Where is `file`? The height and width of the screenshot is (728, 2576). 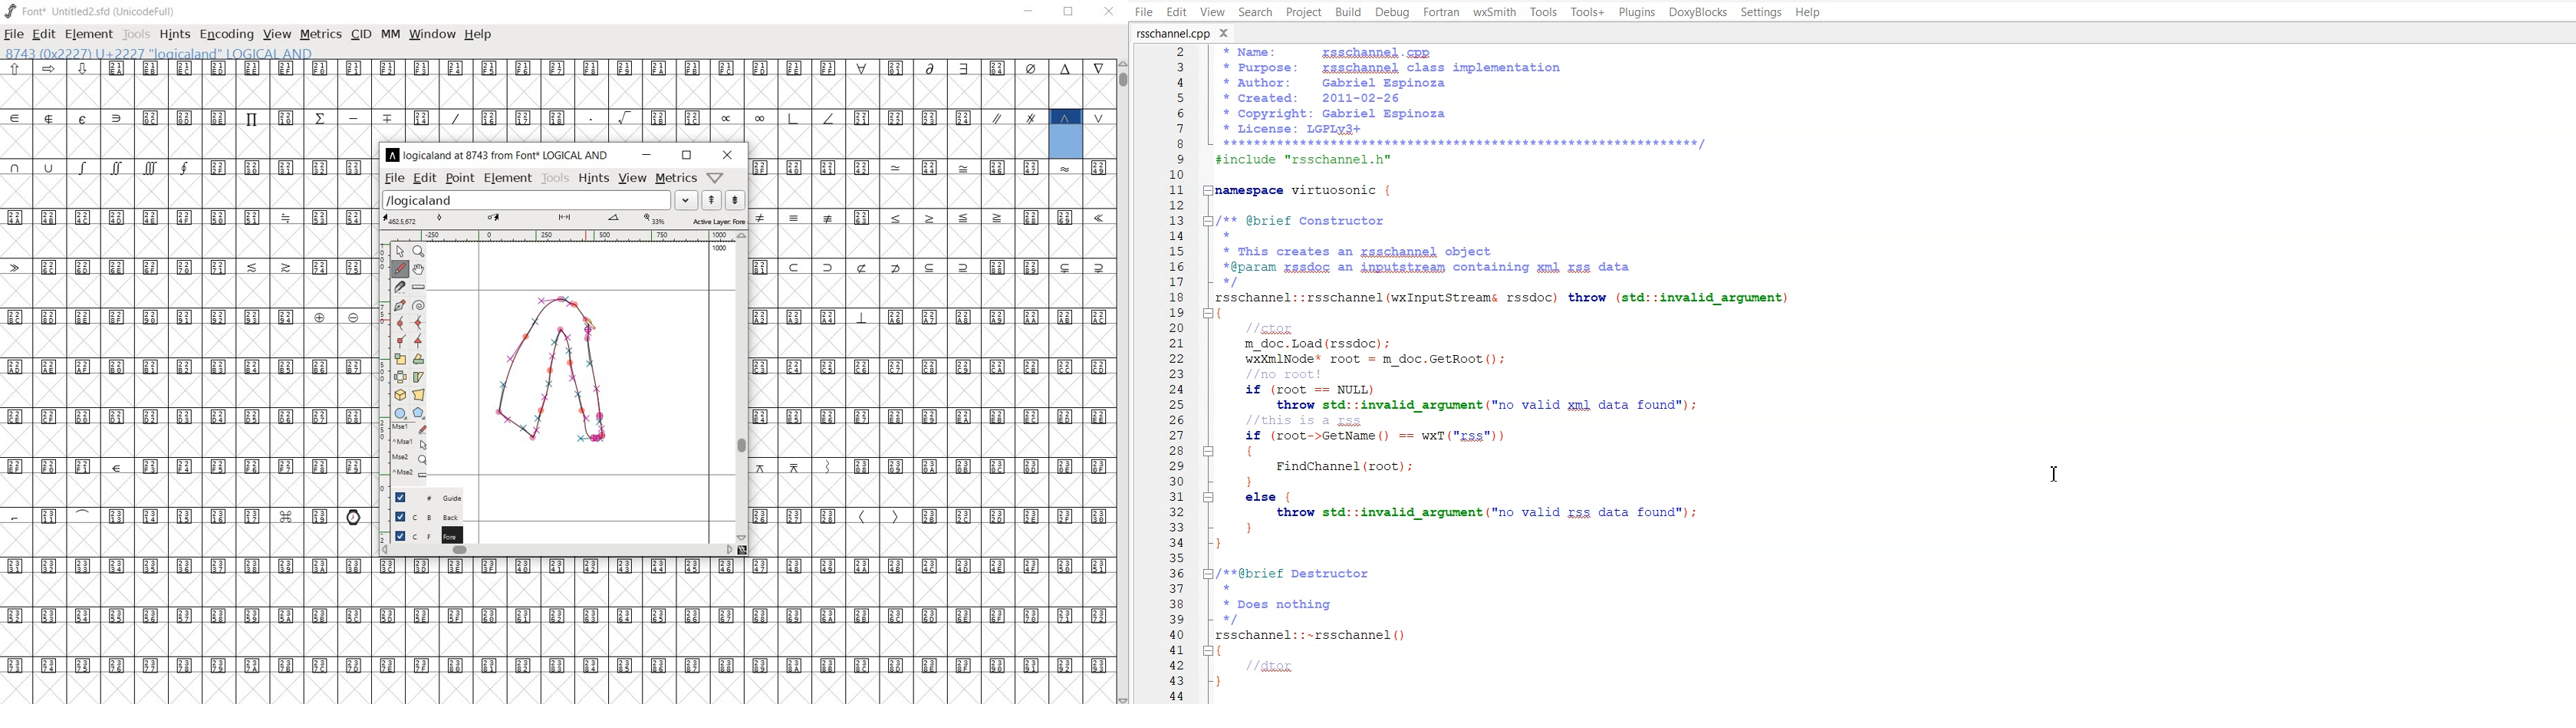
file is located at coordinates (14, 36).